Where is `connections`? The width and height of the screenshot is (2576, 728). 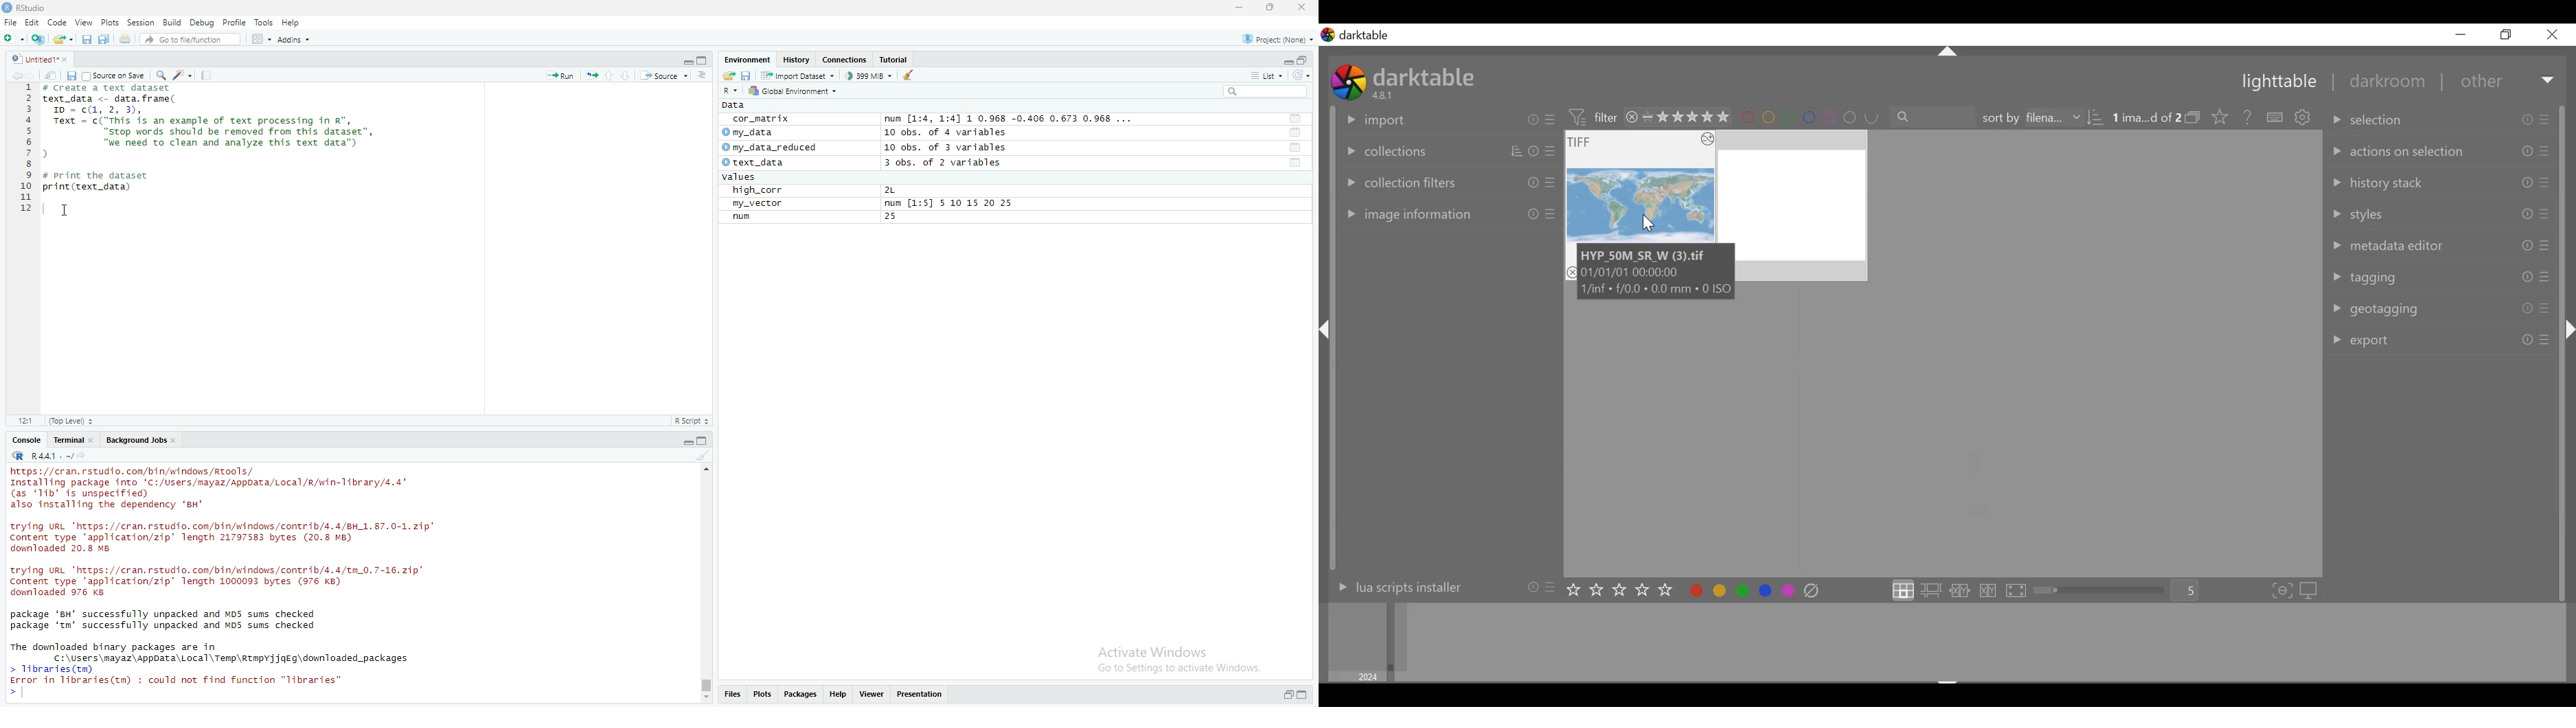
connections is located at coordinates (847, 60).